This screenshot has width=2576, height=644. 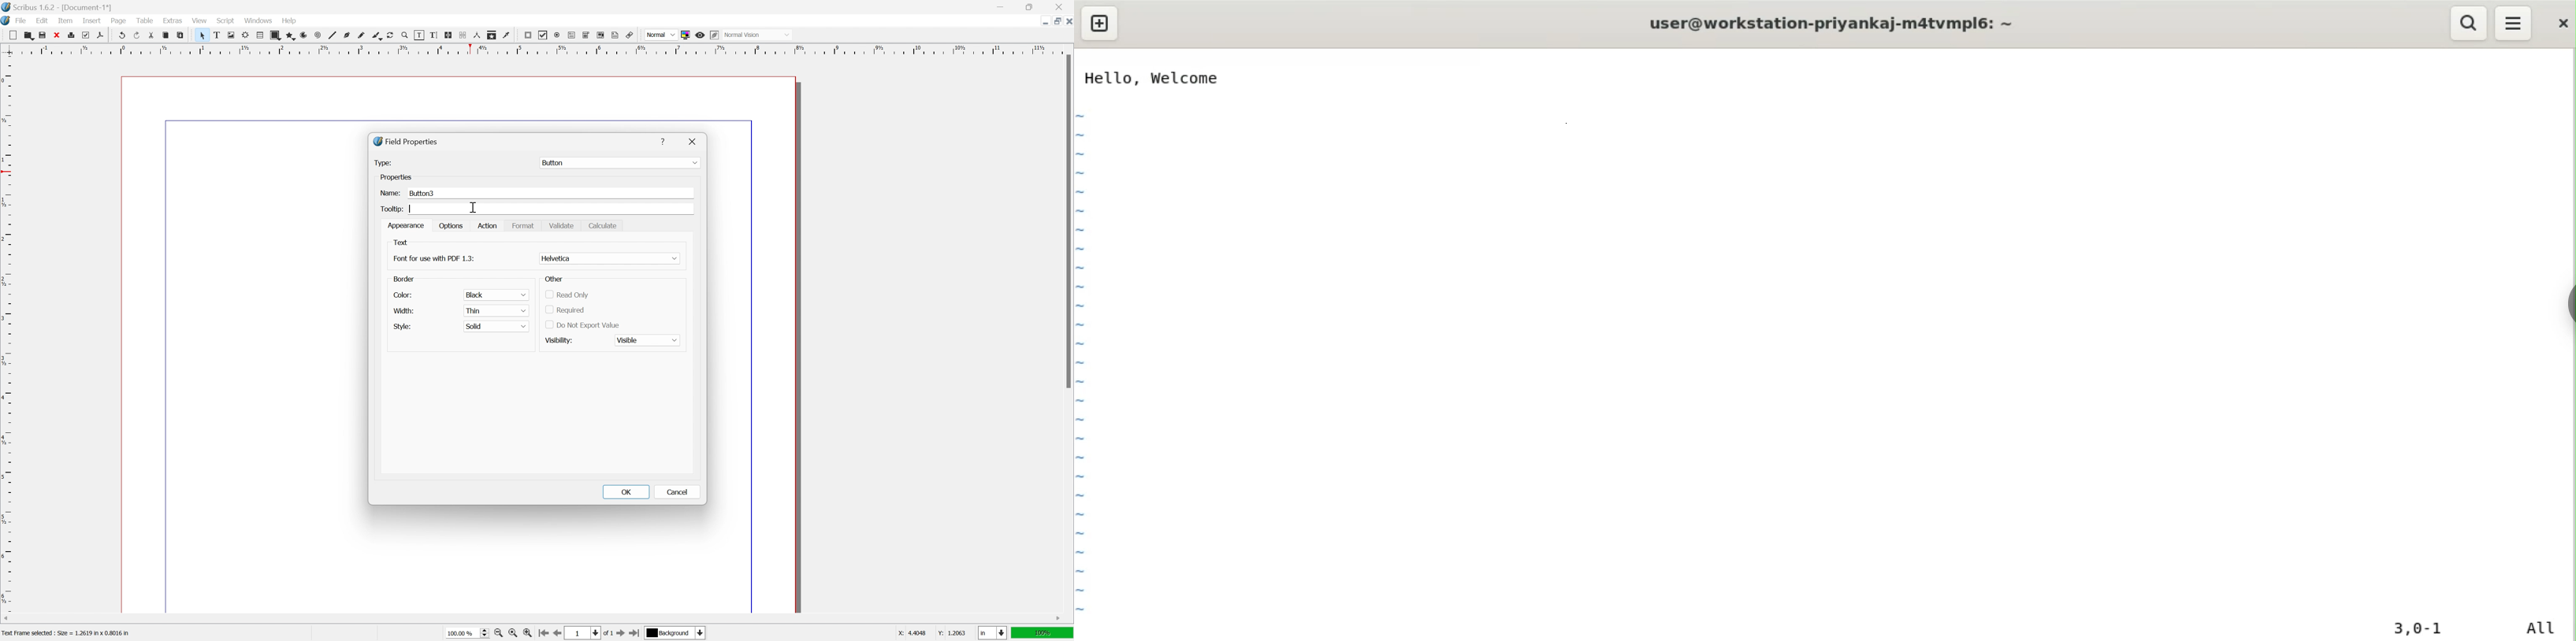 I want to click on extras, so click(x=173, y=21).